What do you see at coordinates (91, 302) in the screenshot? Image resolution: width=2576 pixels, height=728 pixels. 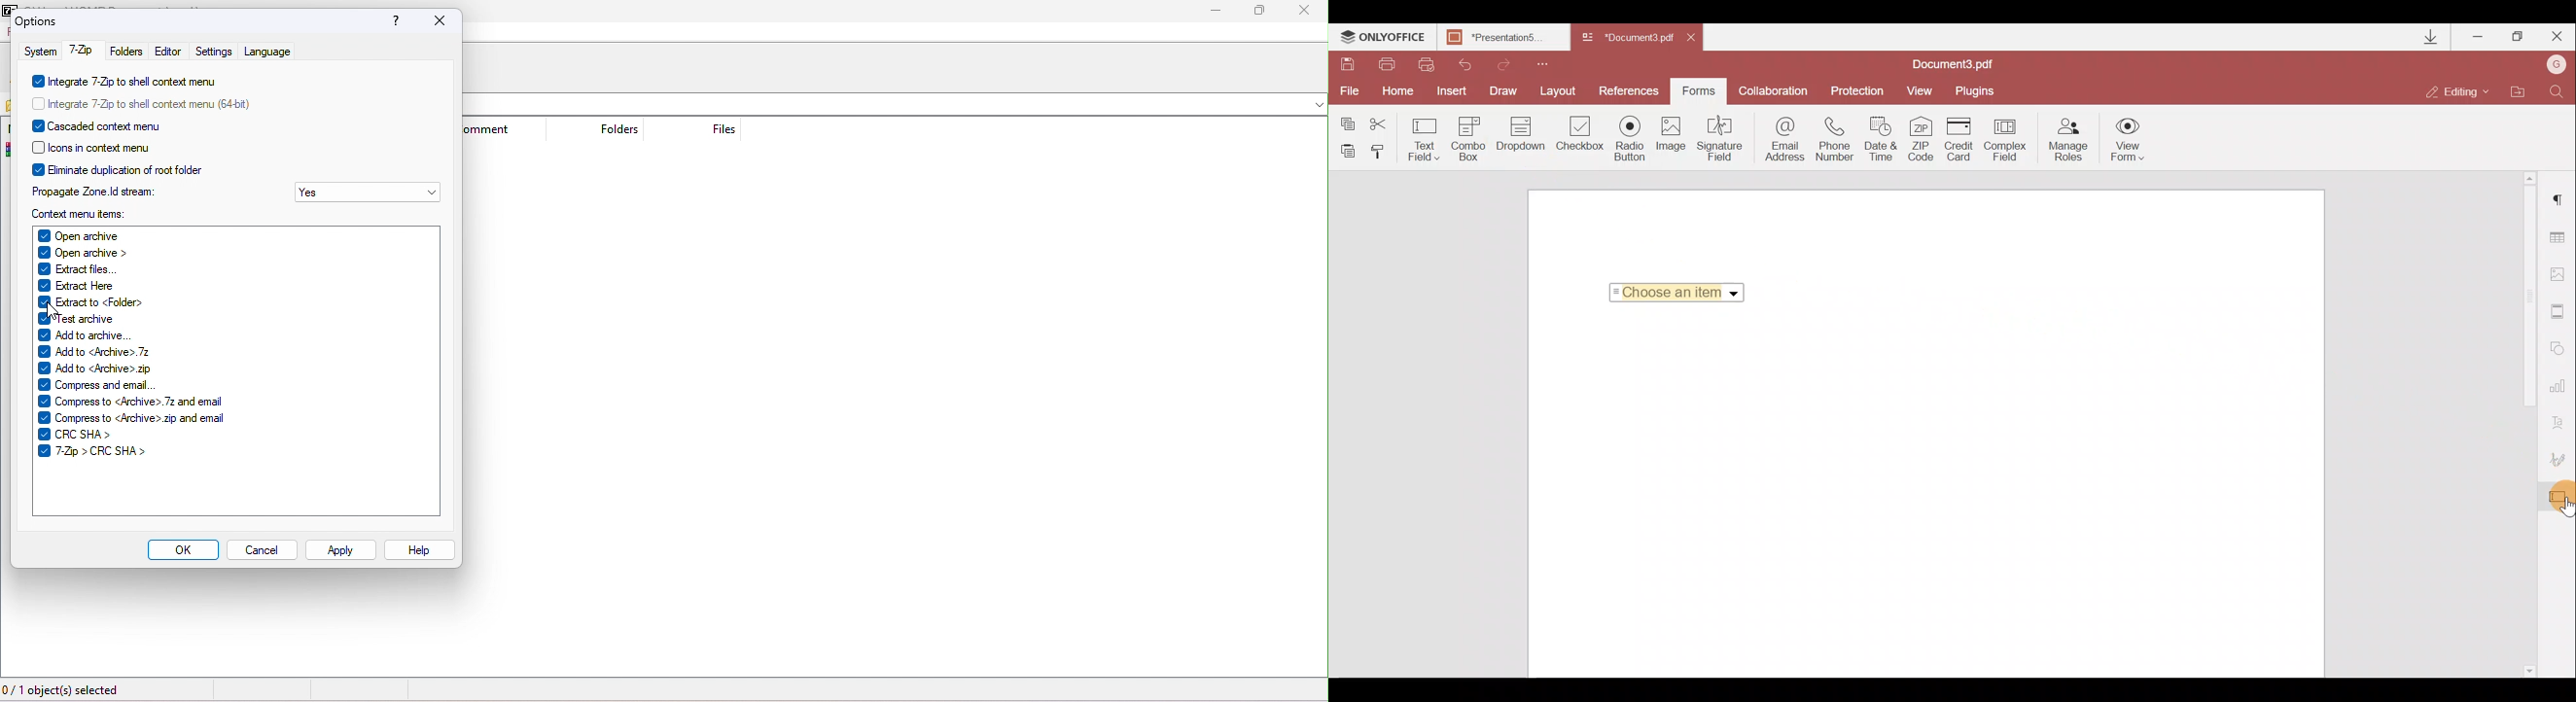 I see `Extract to <Folder>` at bounding box center [91, 302].